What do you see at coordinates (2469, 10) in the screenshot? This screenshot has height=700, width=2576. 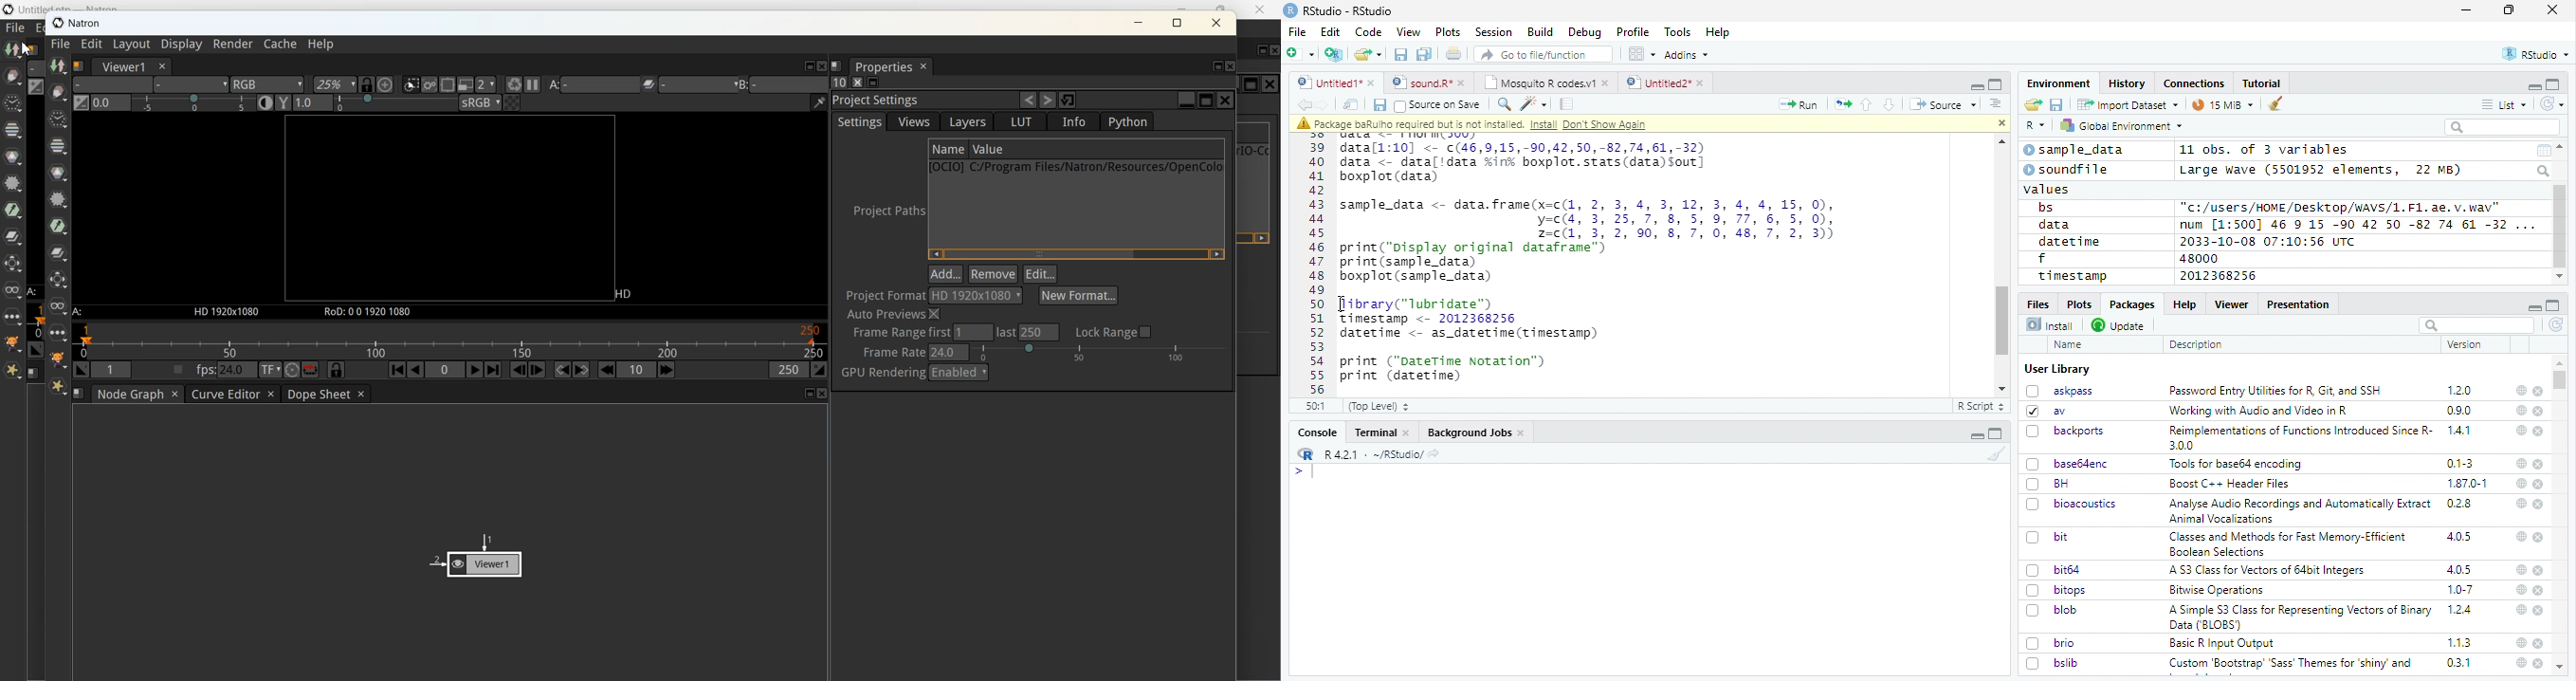 I see `minimize` at bounding box center [2469, 10].